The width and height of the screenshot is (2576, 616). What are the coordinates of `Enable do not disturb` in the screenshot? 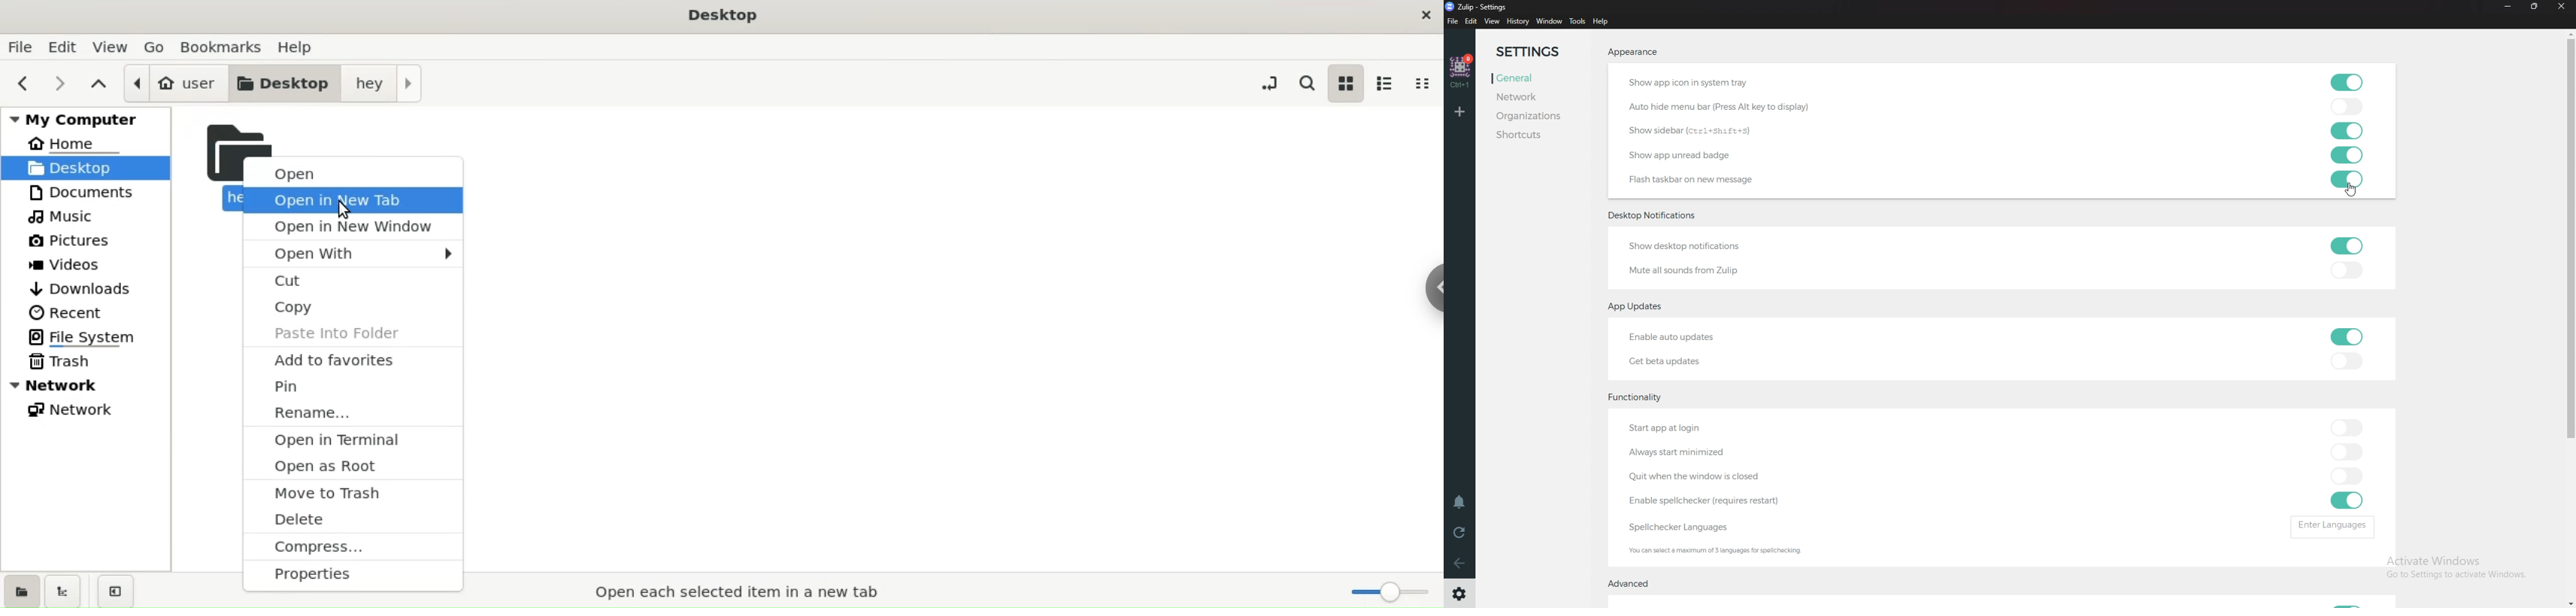 It's located at (1459, 501).